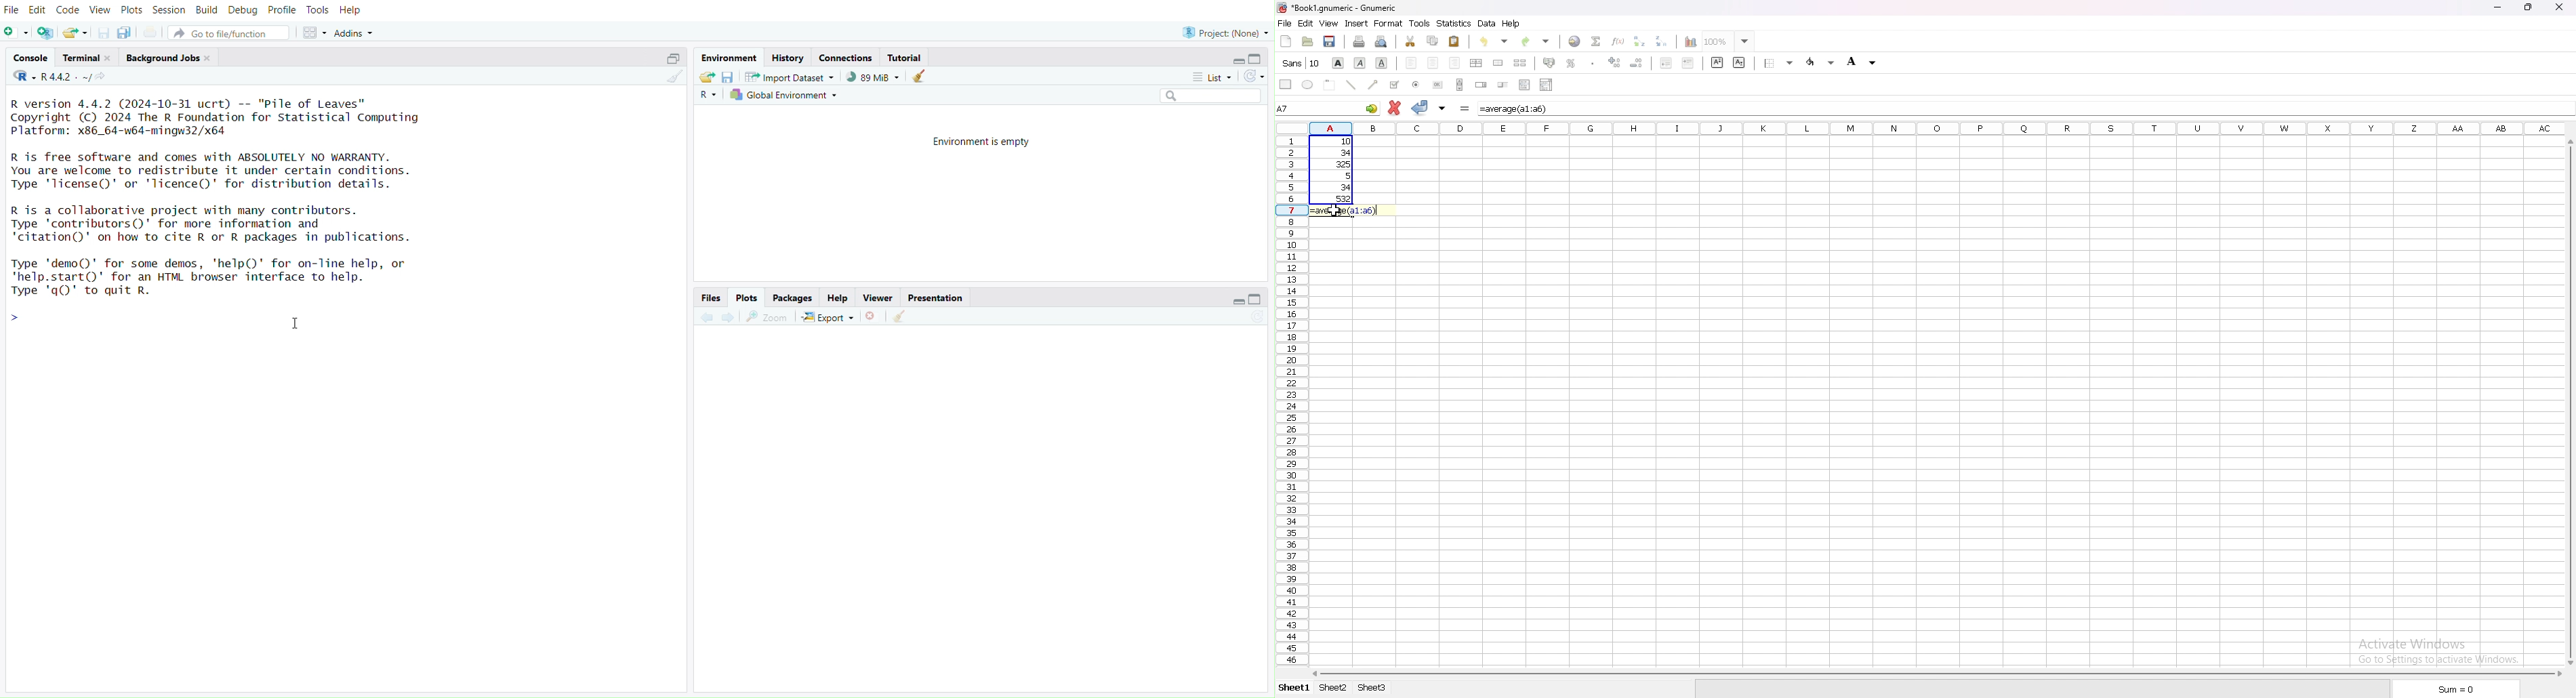 The width and height of the screenshot is (2576, 700). Describe the element at coordinates (317, 11) in the screenshot. I see `Tools` at that location.